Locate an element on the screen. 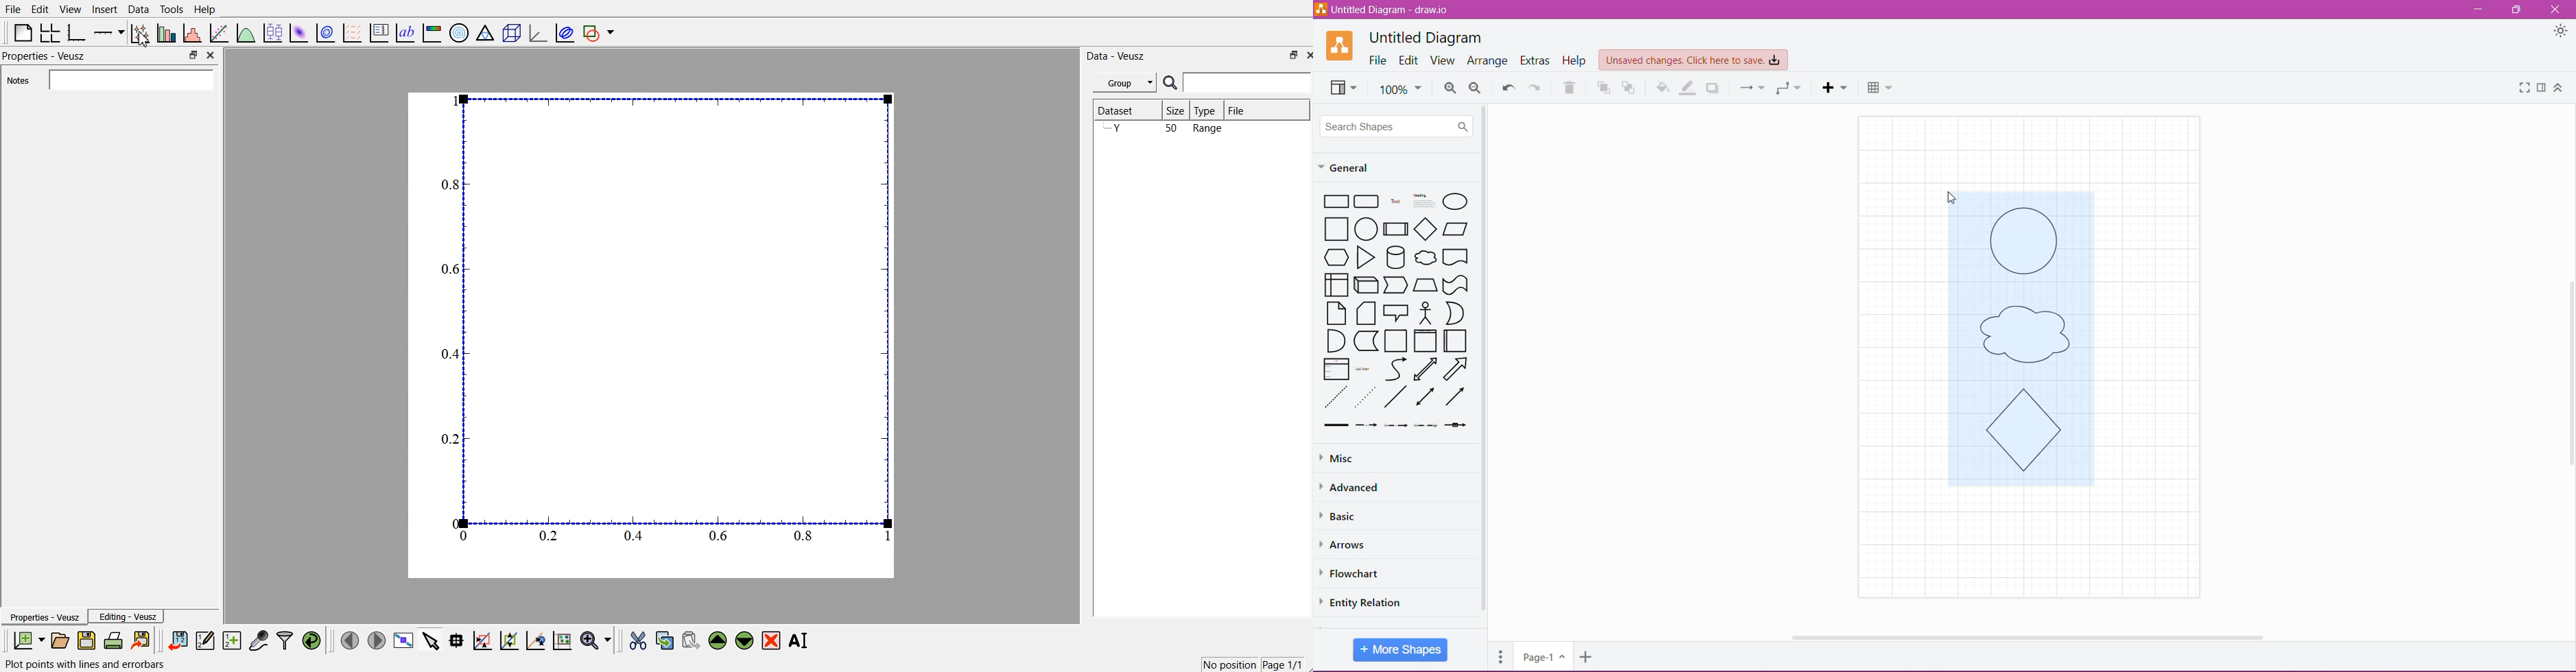 The width and height of the screenshot is (2576, 672). graph chart is located at coordinates (652, 334).